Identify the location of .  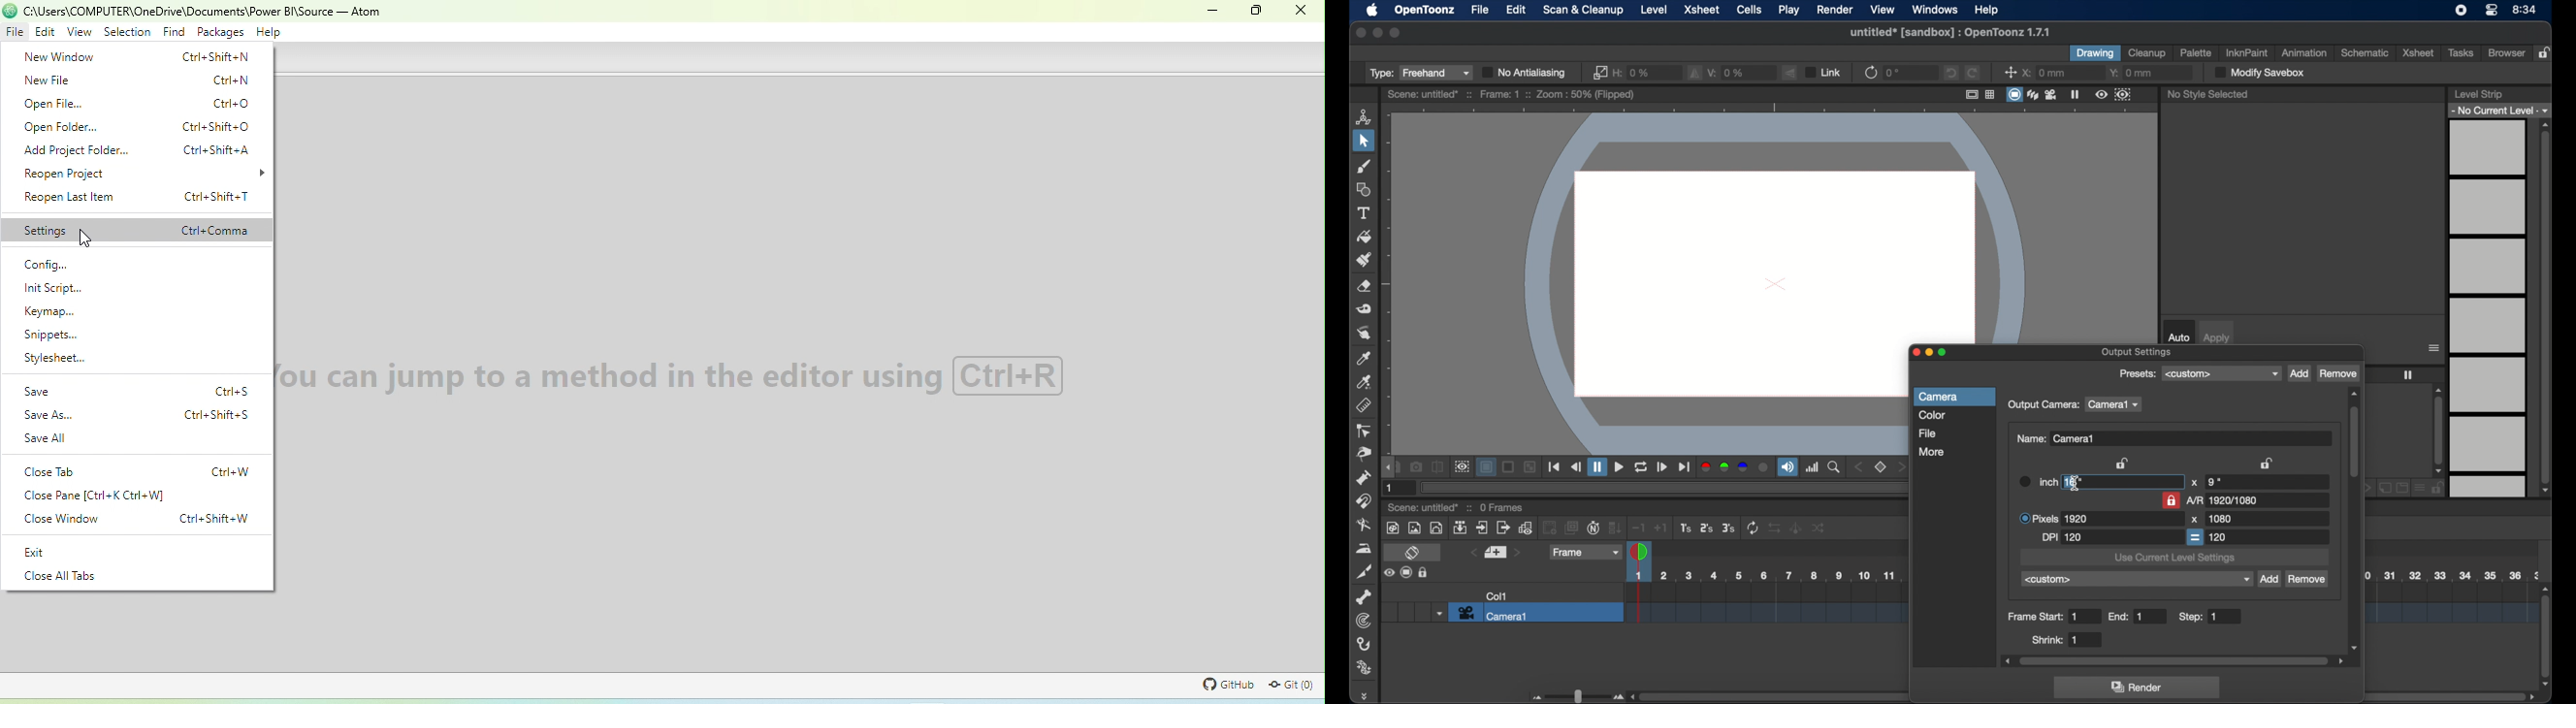
(1526, 527).